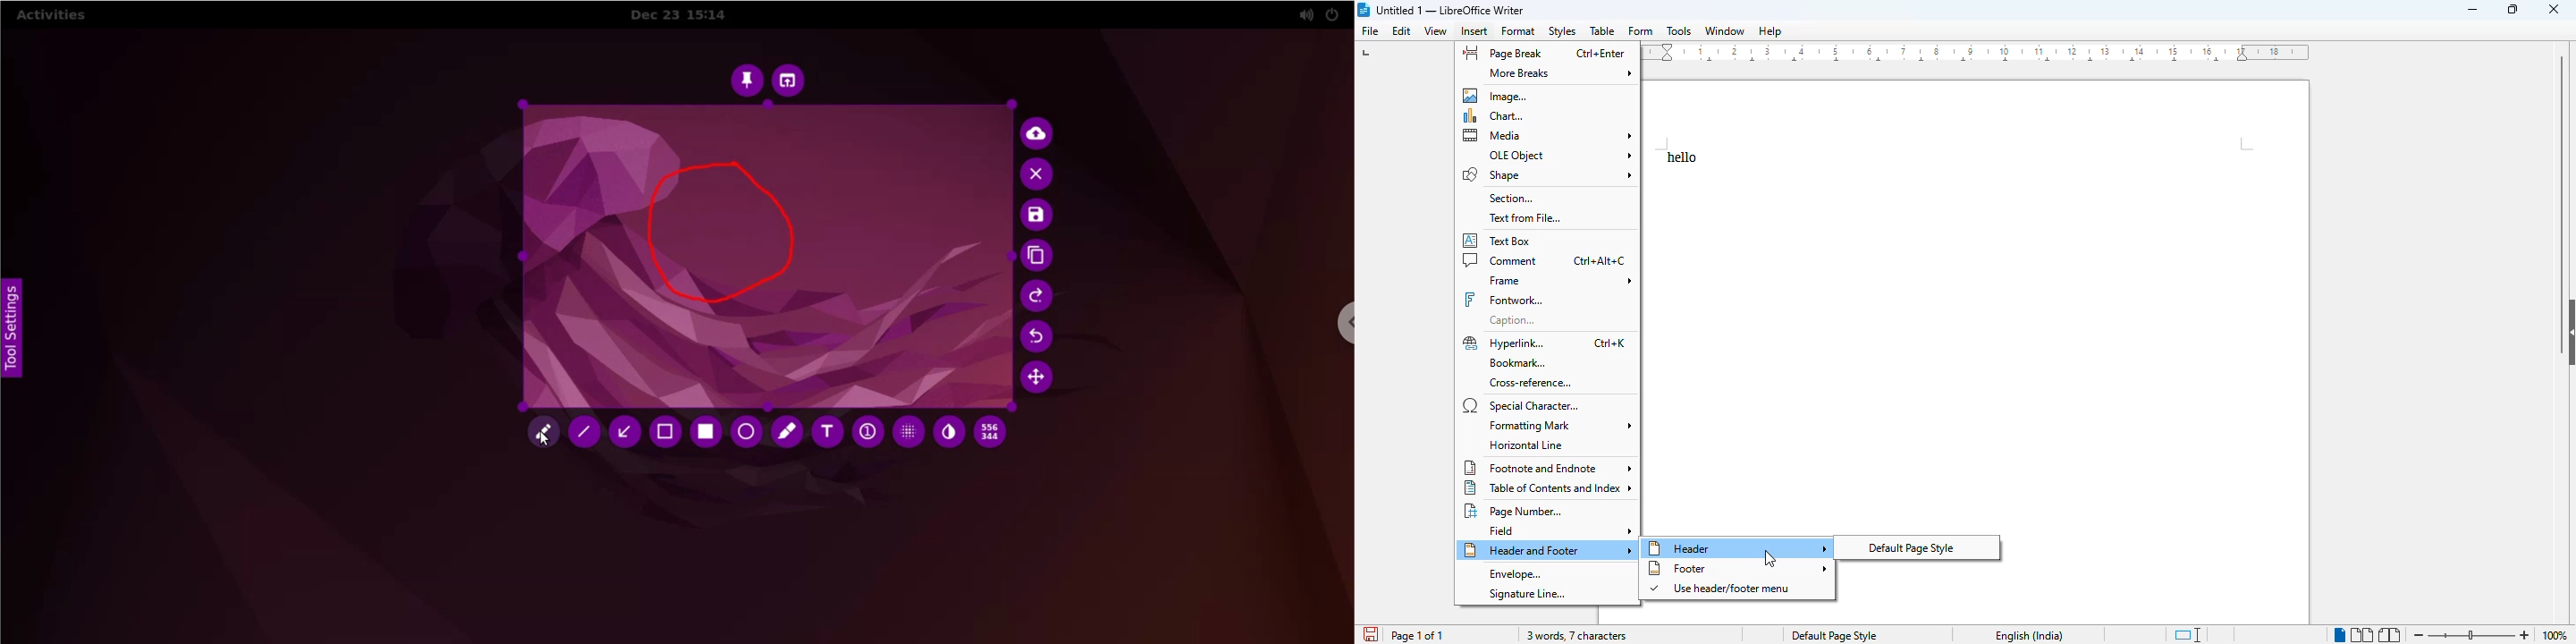 Image resolution: width=2576 pixels, height=644 pixels. What do you see at coordinates (1725, 30) in the screenshot?
I see `window` at bounding box center [1725, 30].